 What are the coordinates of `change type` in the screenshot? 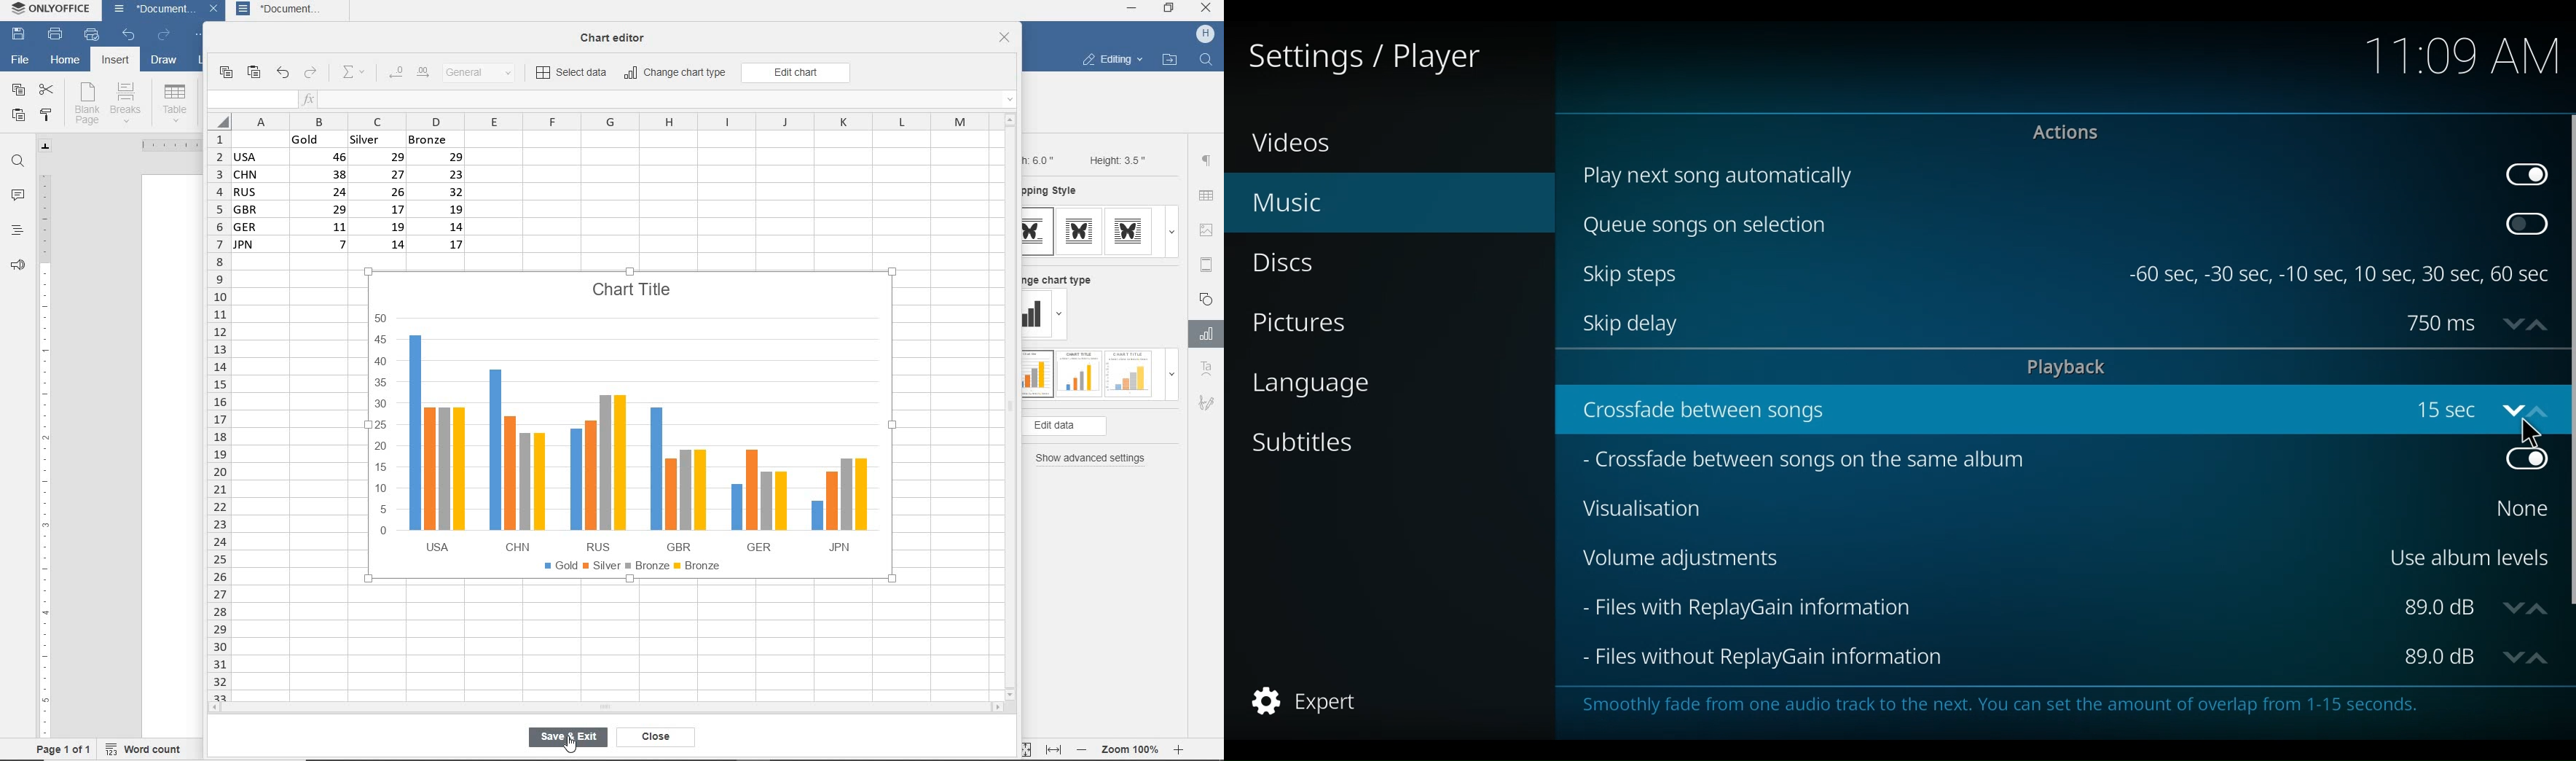 It's located at (1037, 315).